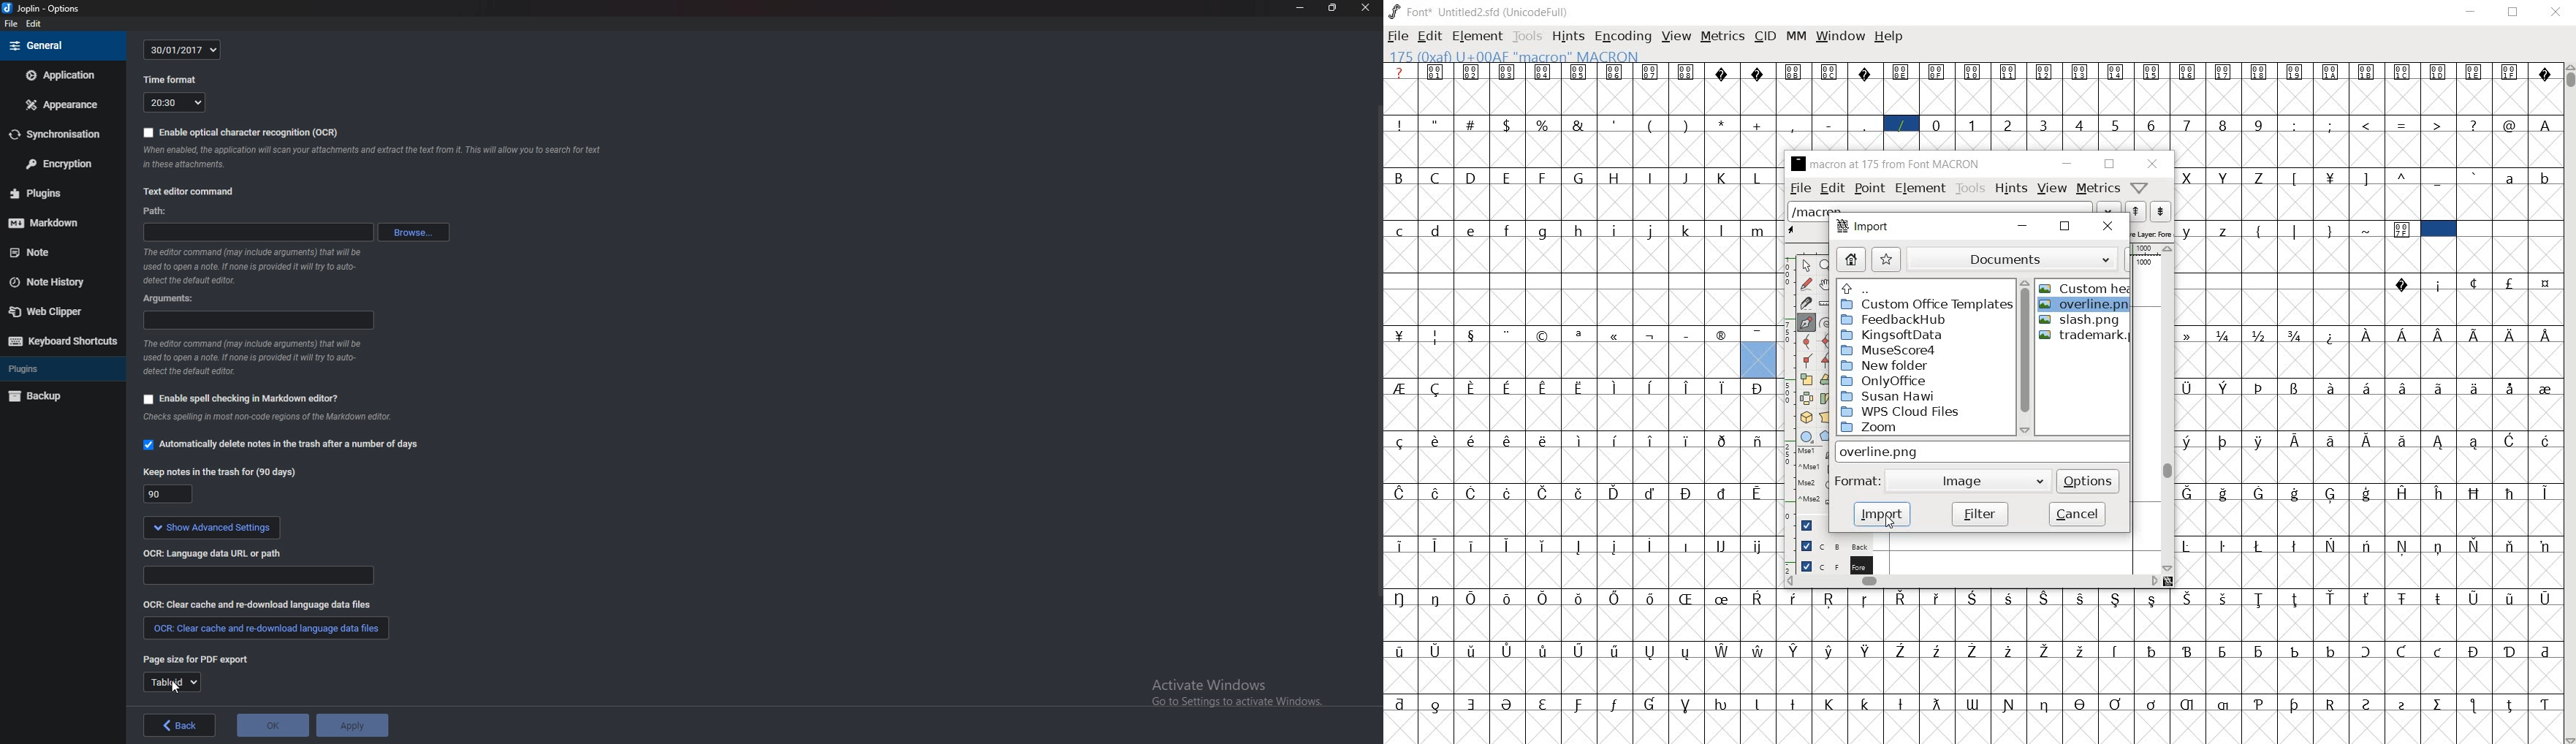 The image size is (2576, 756). Describe the element at coordinates (1972, 650) in the screenshot. I see `Symbol` at that location.